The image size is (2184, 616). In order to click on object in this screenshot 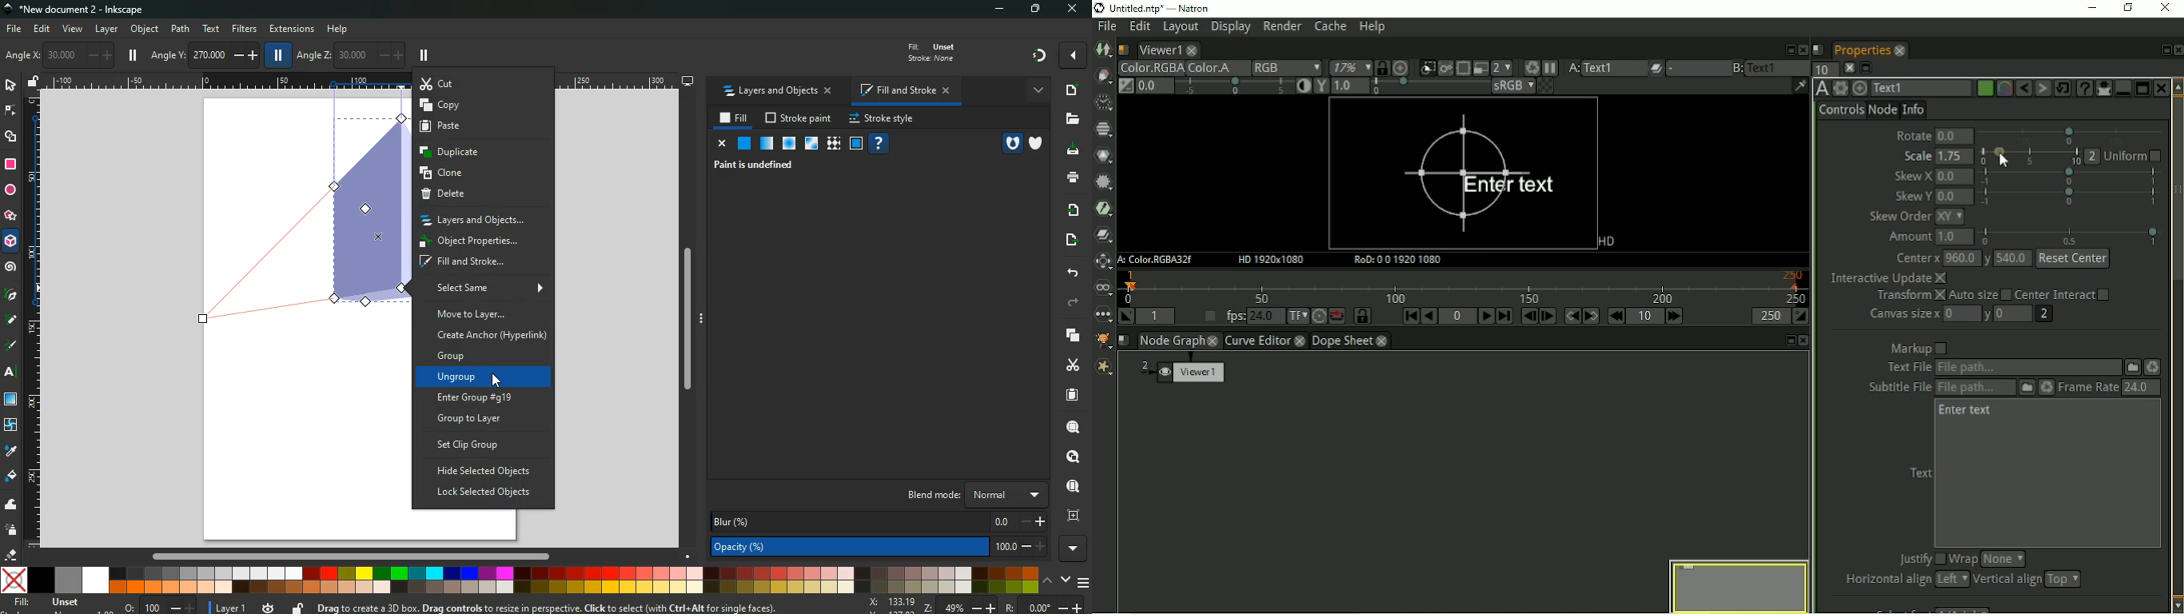, I will do `click(146, 30)`.